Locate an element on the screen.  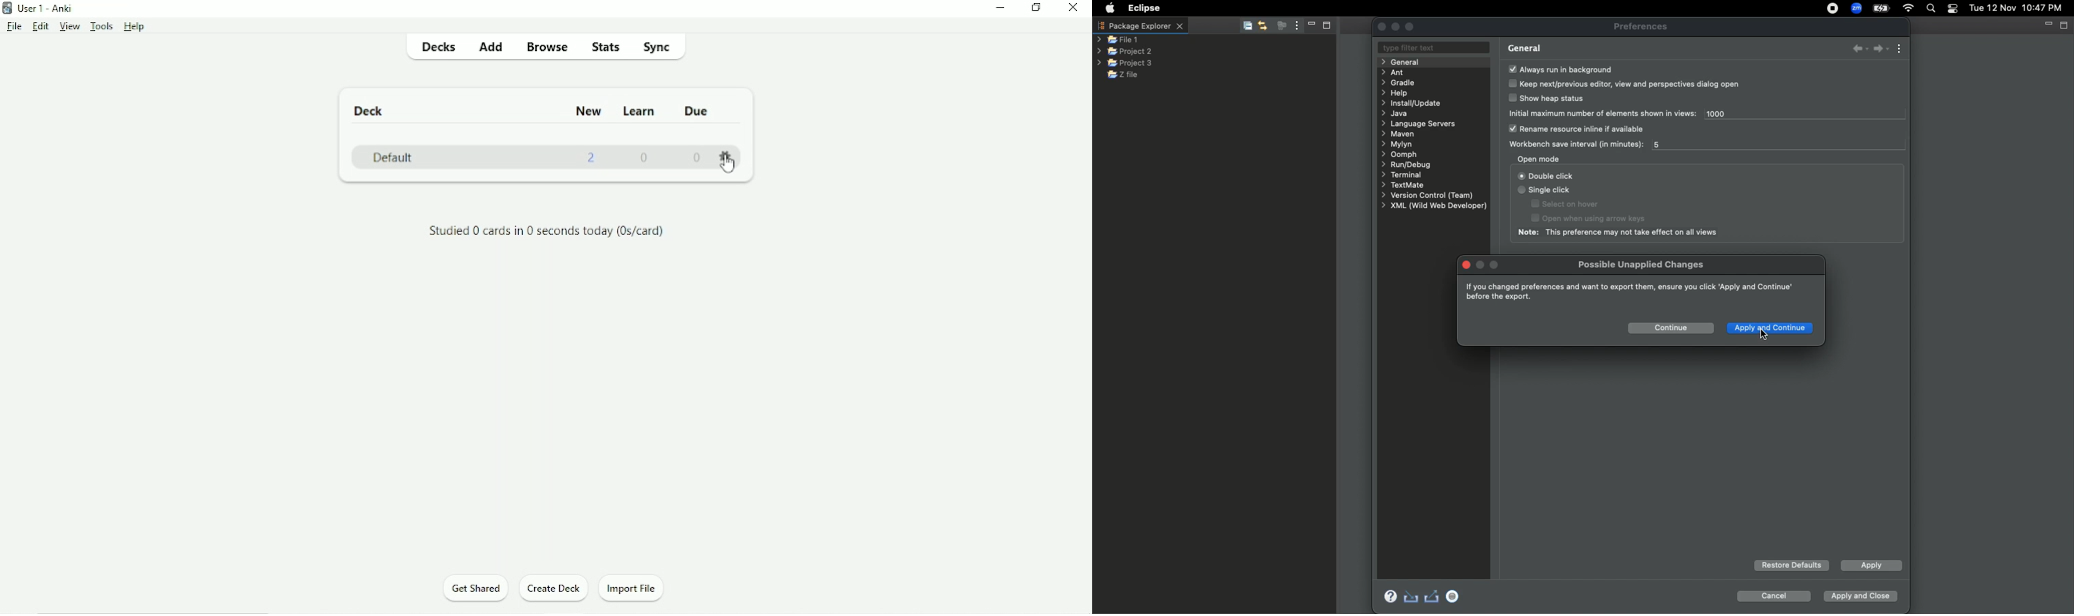
Create Deck is located at coordinates (554, 589).